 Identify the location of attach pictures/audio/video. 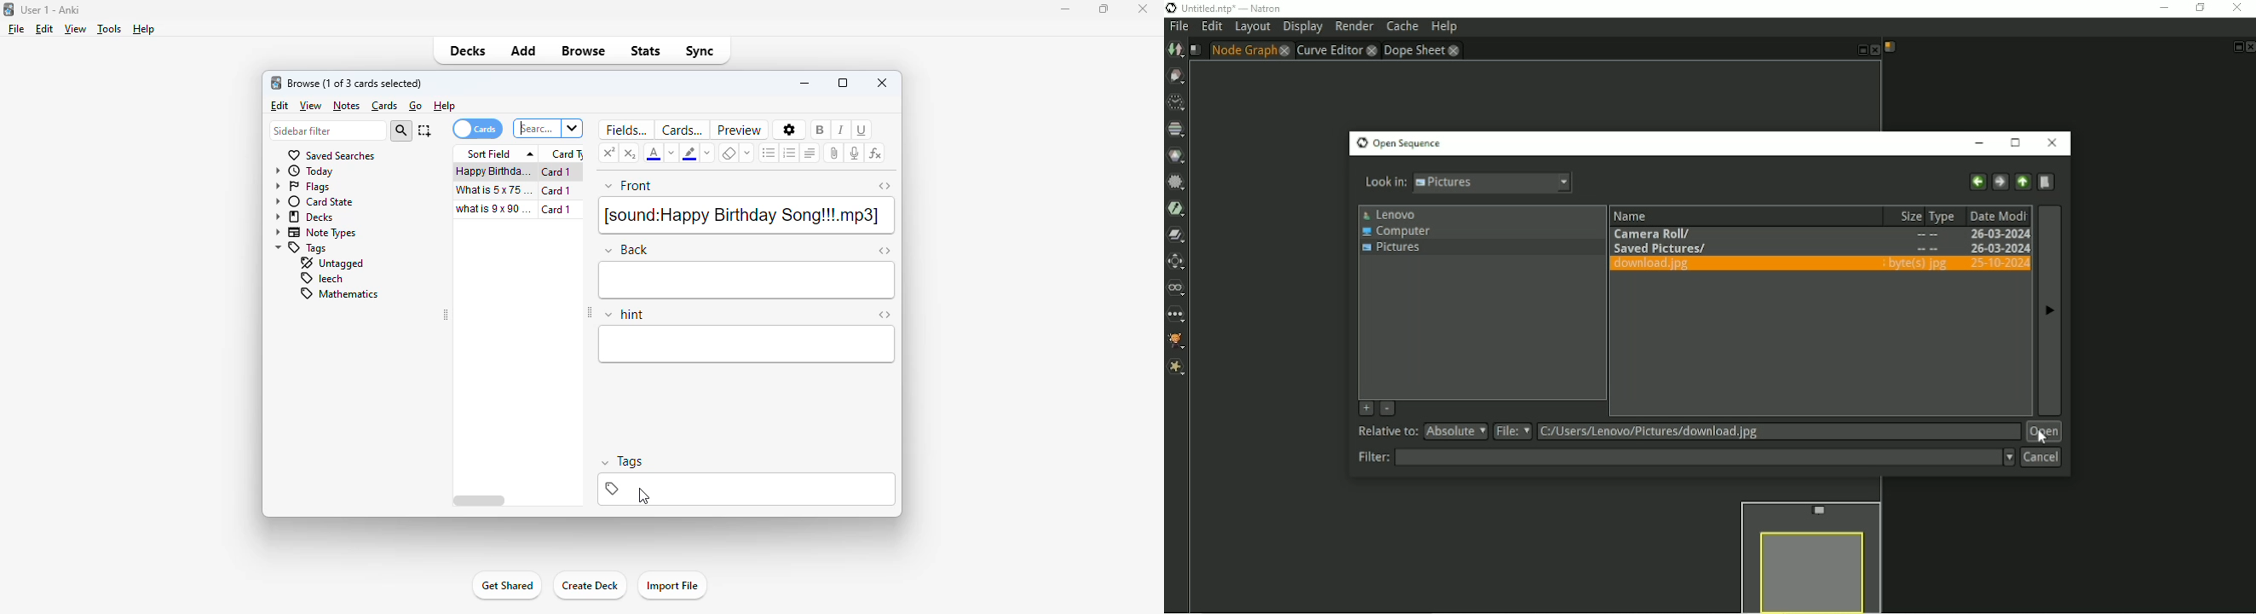
(834, 154).